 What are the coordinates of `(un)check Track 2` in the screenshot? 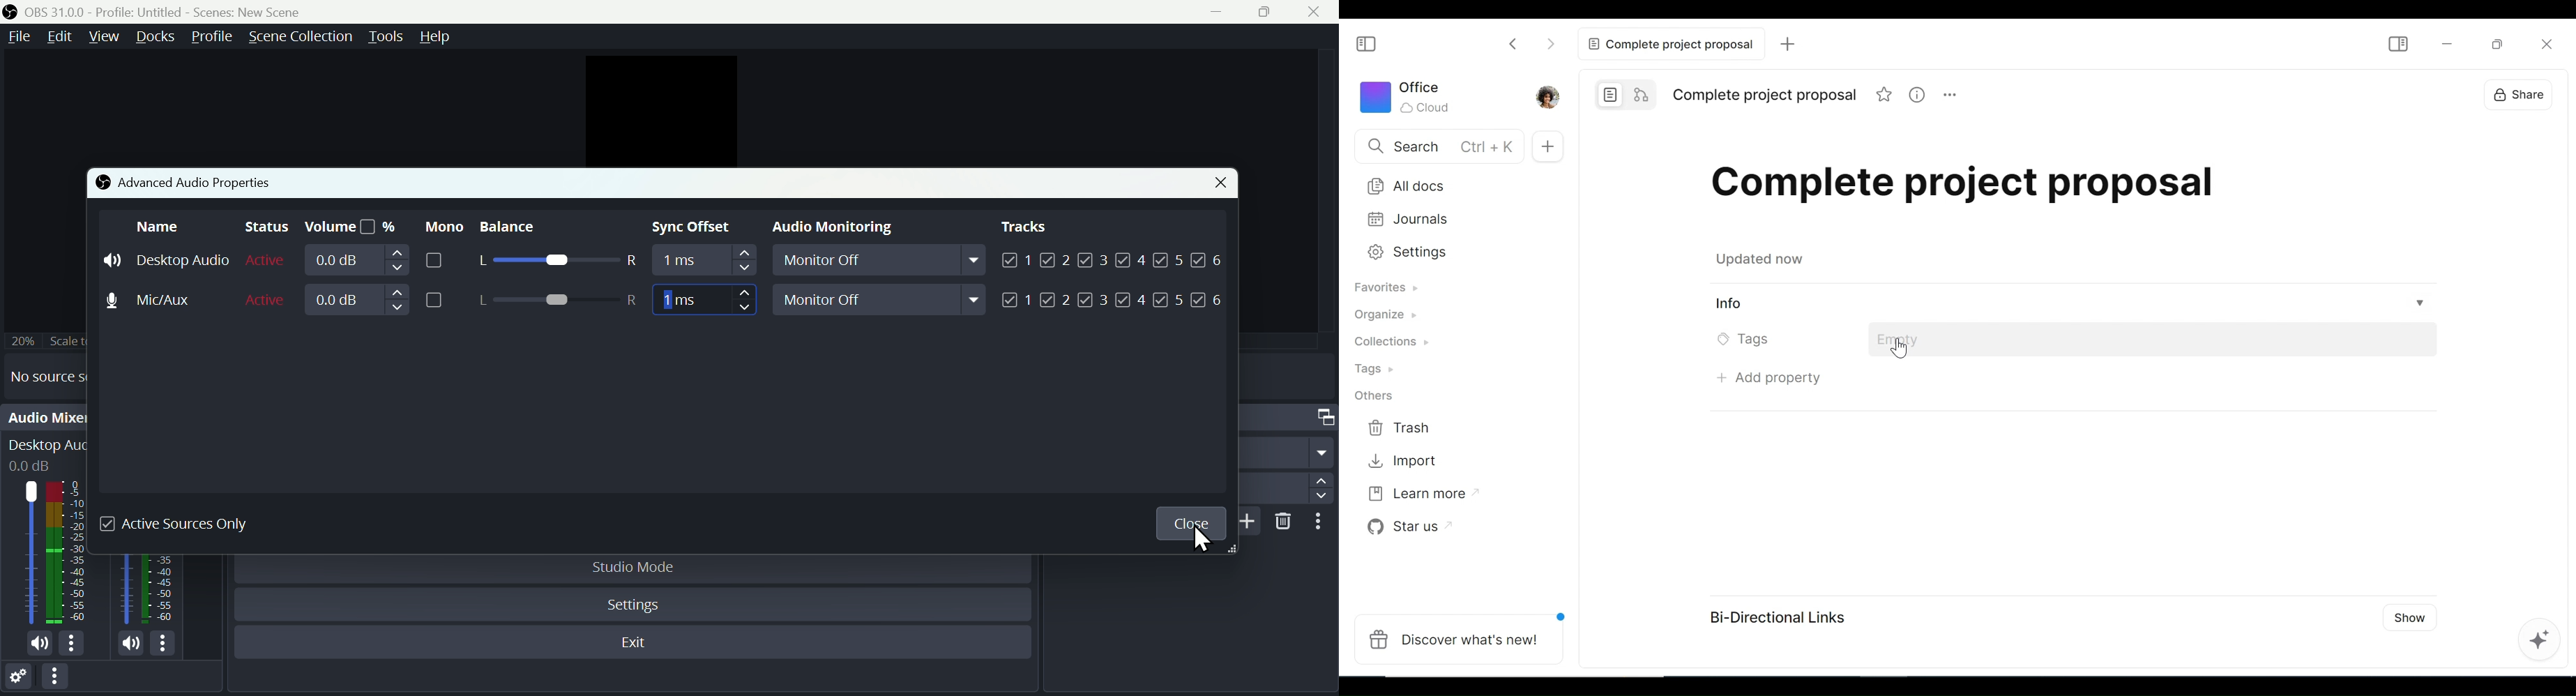 It's located at (1056, 259).